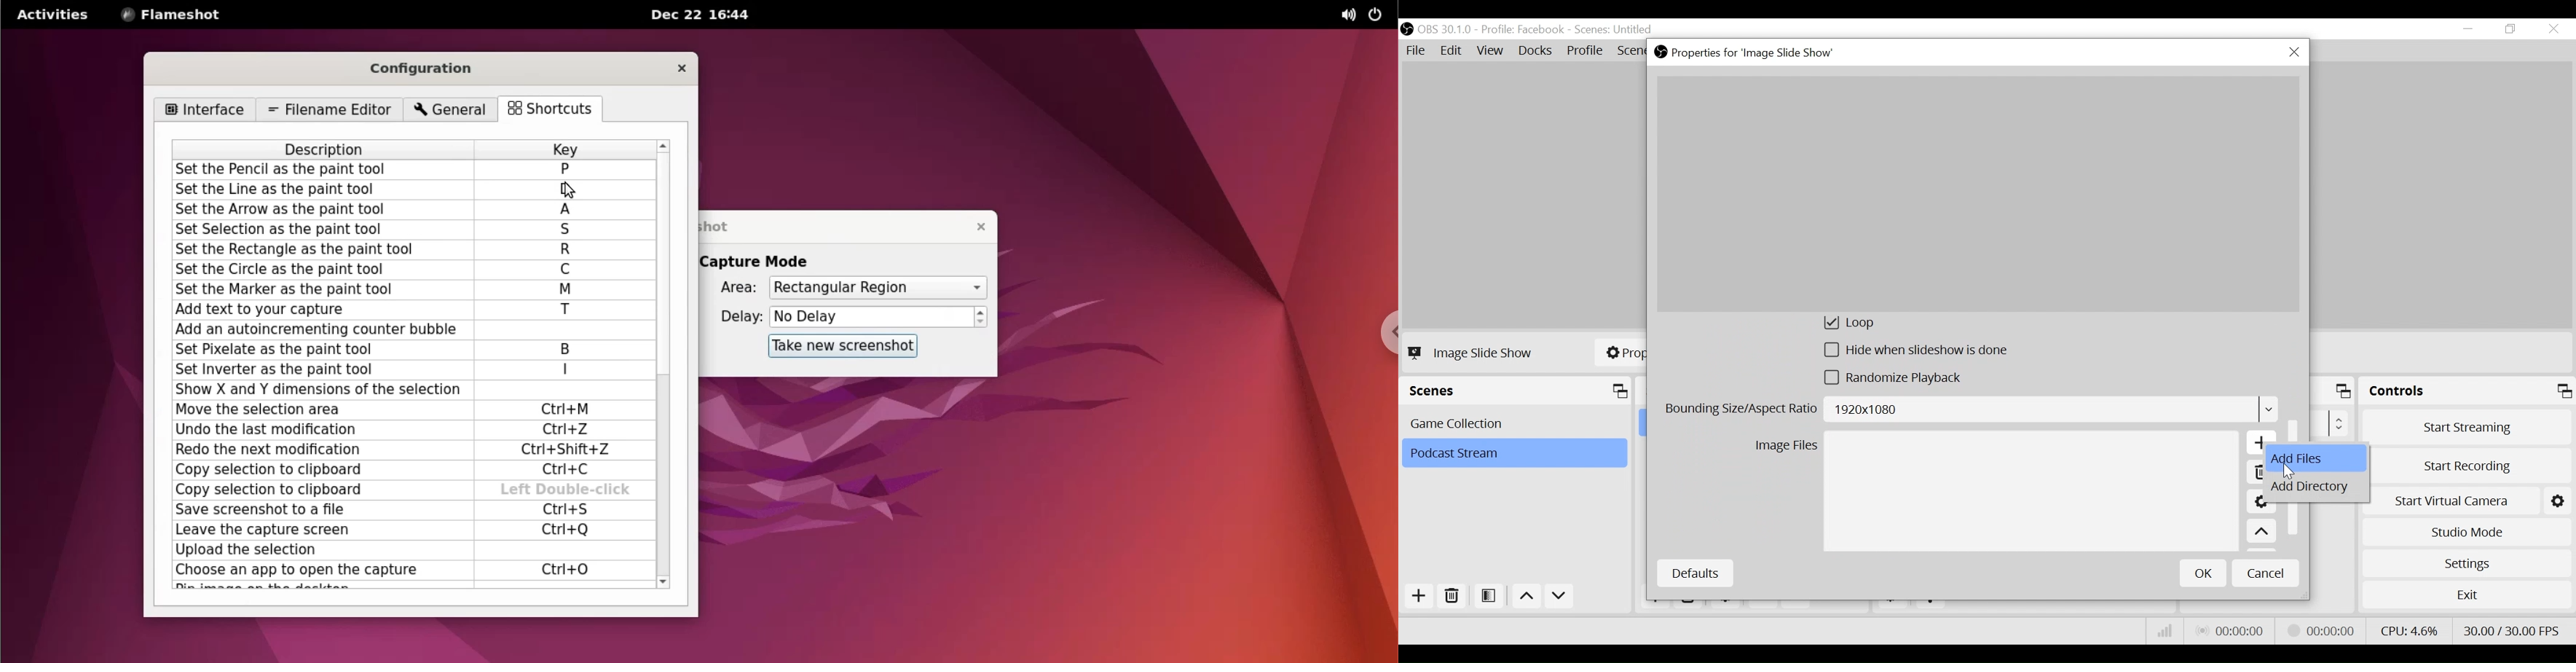 The height and width of the screenshot is (672, 2576). Describe the element at coordinates (1615, 30) in the screenshot. I see `Scene` at that location.